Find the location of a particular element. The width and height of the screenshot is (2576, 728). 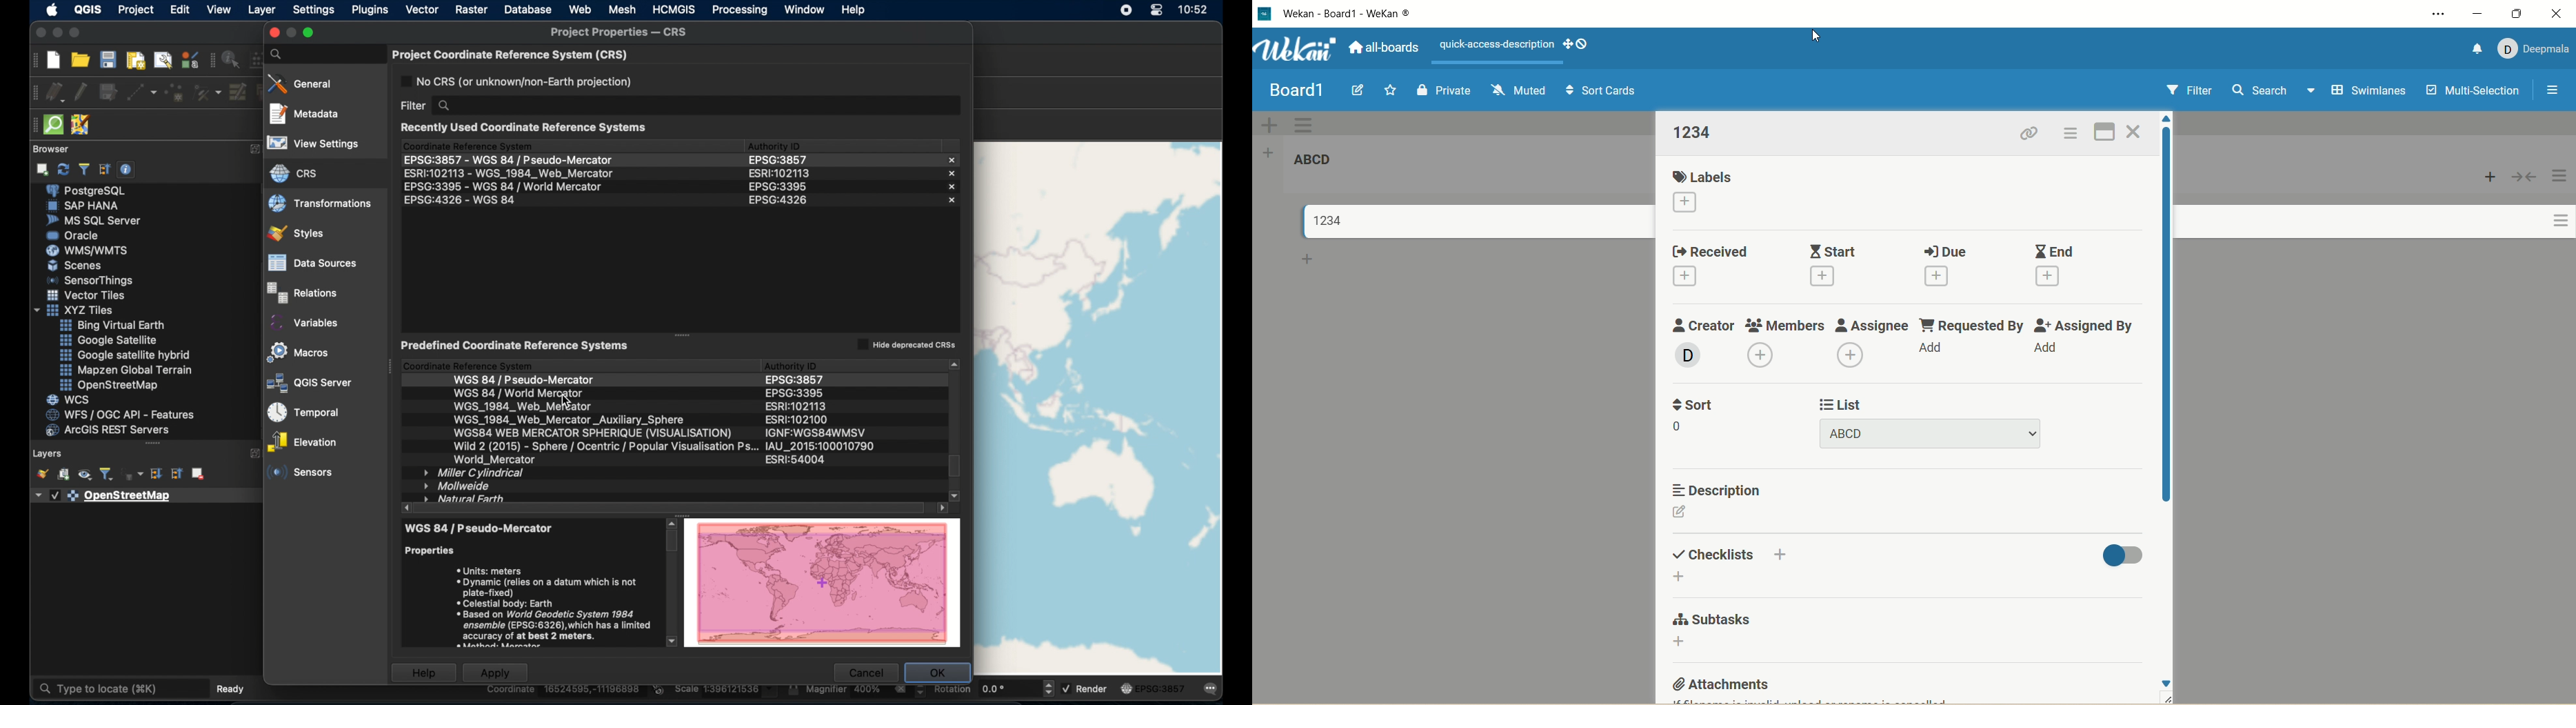

authority id is located at coordinates (803, 381).